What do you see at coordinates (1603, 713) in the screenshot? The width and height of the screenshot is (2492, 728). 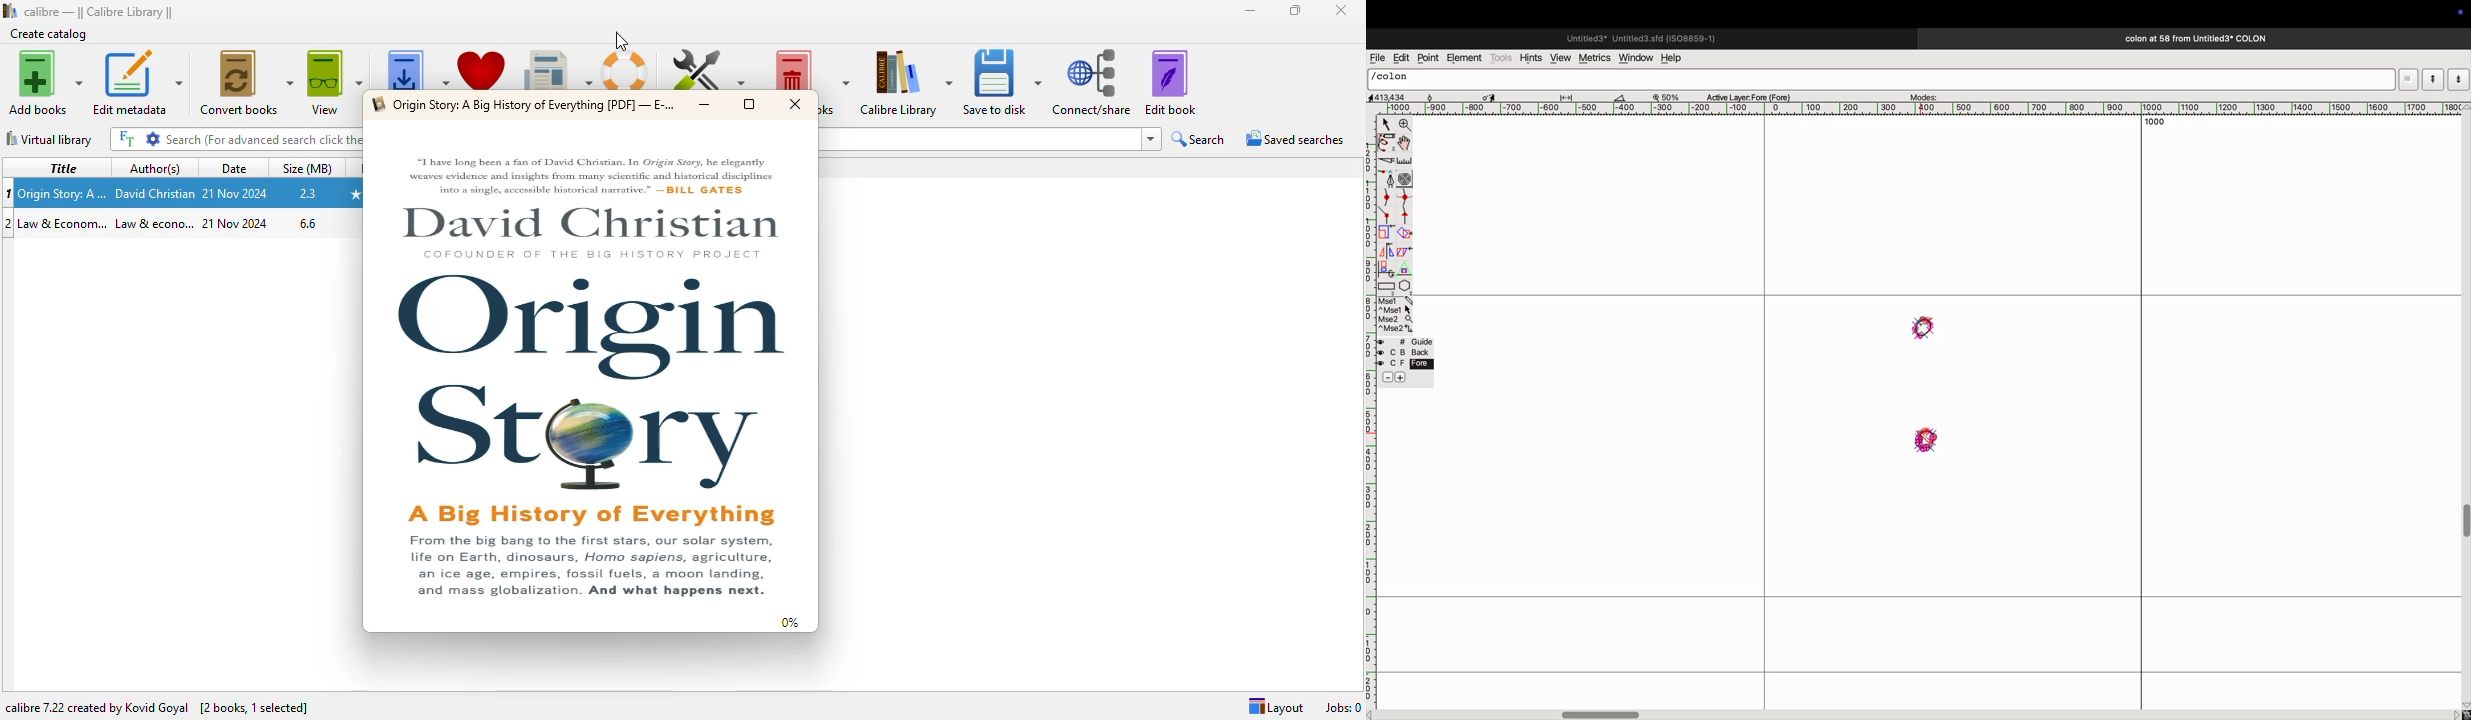 I see `toggle` at bounding box center [1603, 713].